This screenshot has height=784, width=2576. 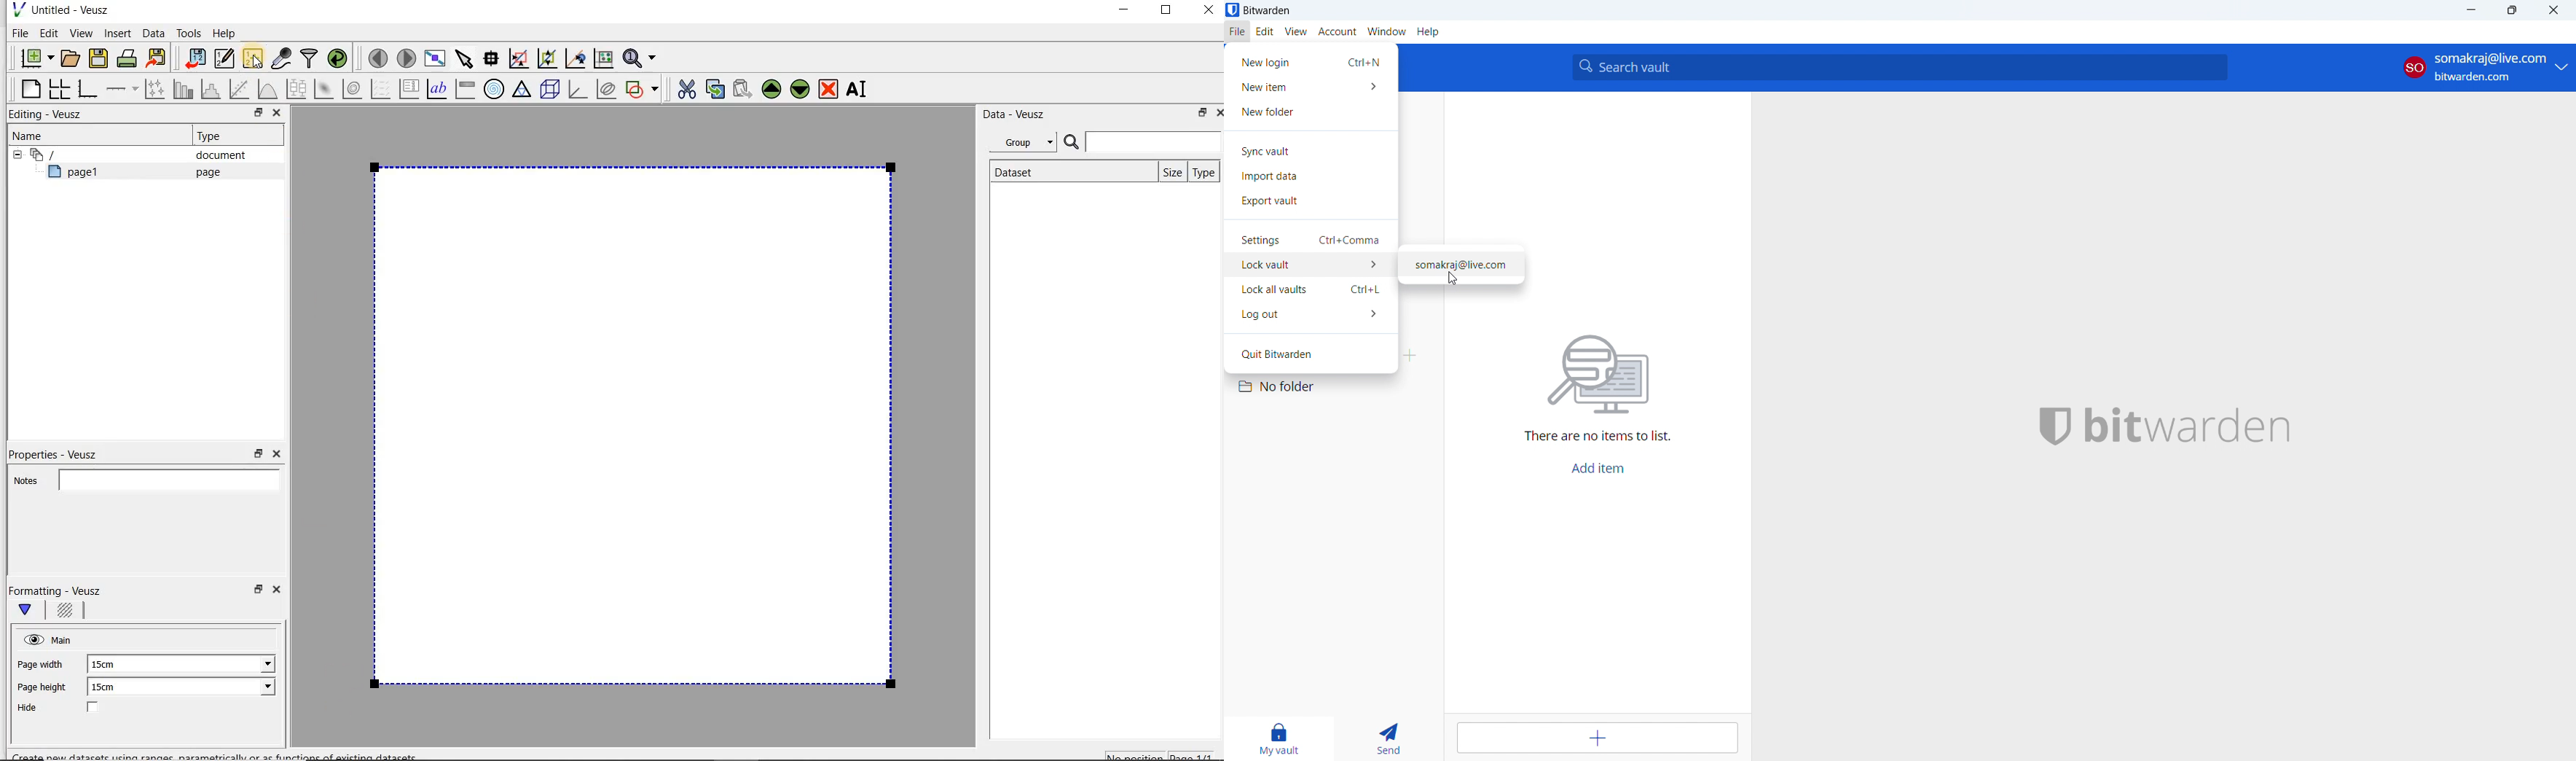 I want to click on settings, so click(x=1310, y=240).